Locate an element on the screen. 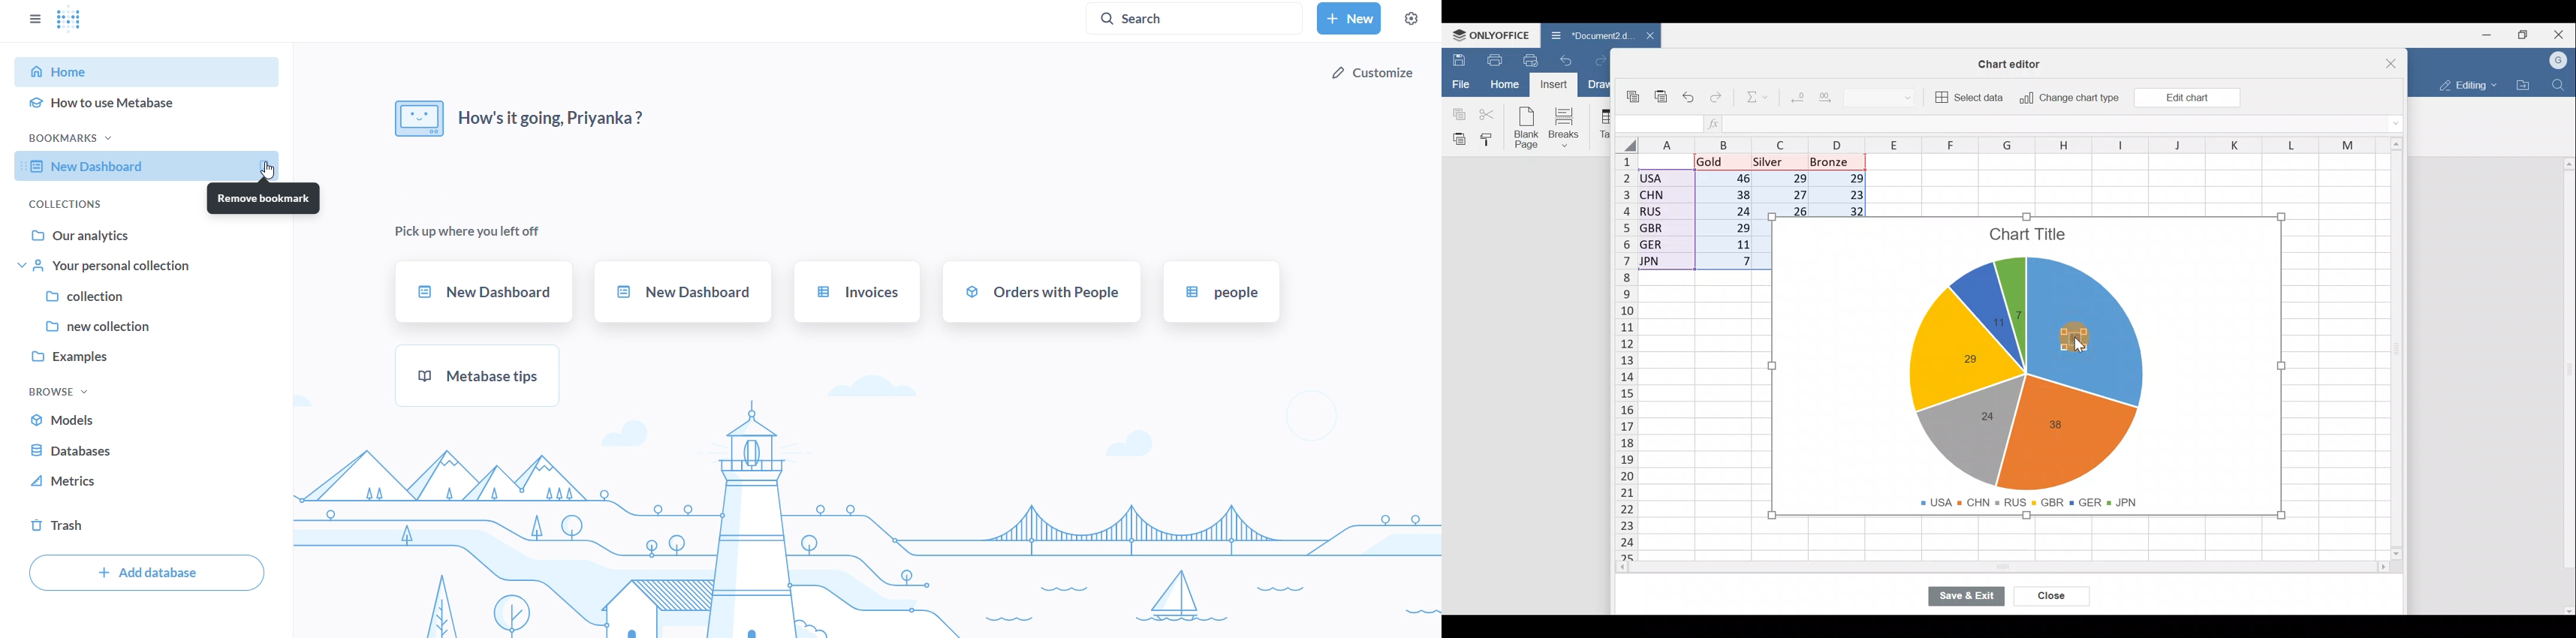 The height and width of the screenshot is (644, 2576). settings is located at coordinates (1412, 18).